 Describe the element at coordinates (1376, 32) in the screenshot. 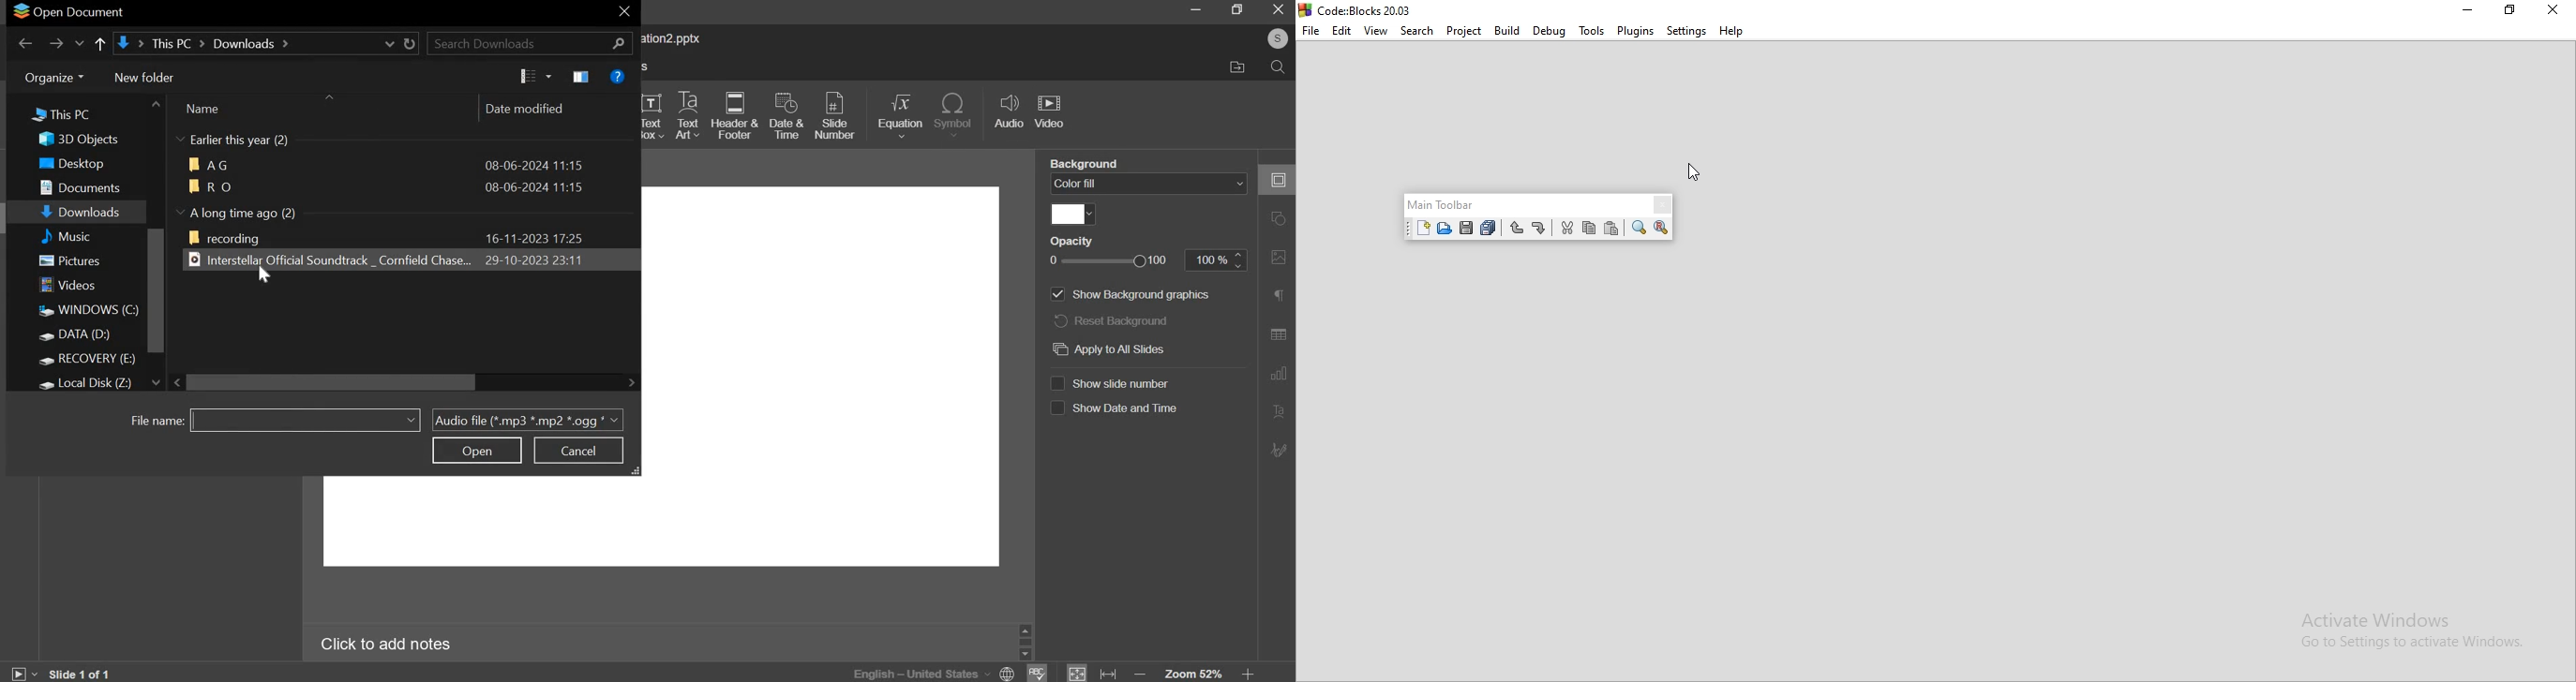

I see `View ` at that location.